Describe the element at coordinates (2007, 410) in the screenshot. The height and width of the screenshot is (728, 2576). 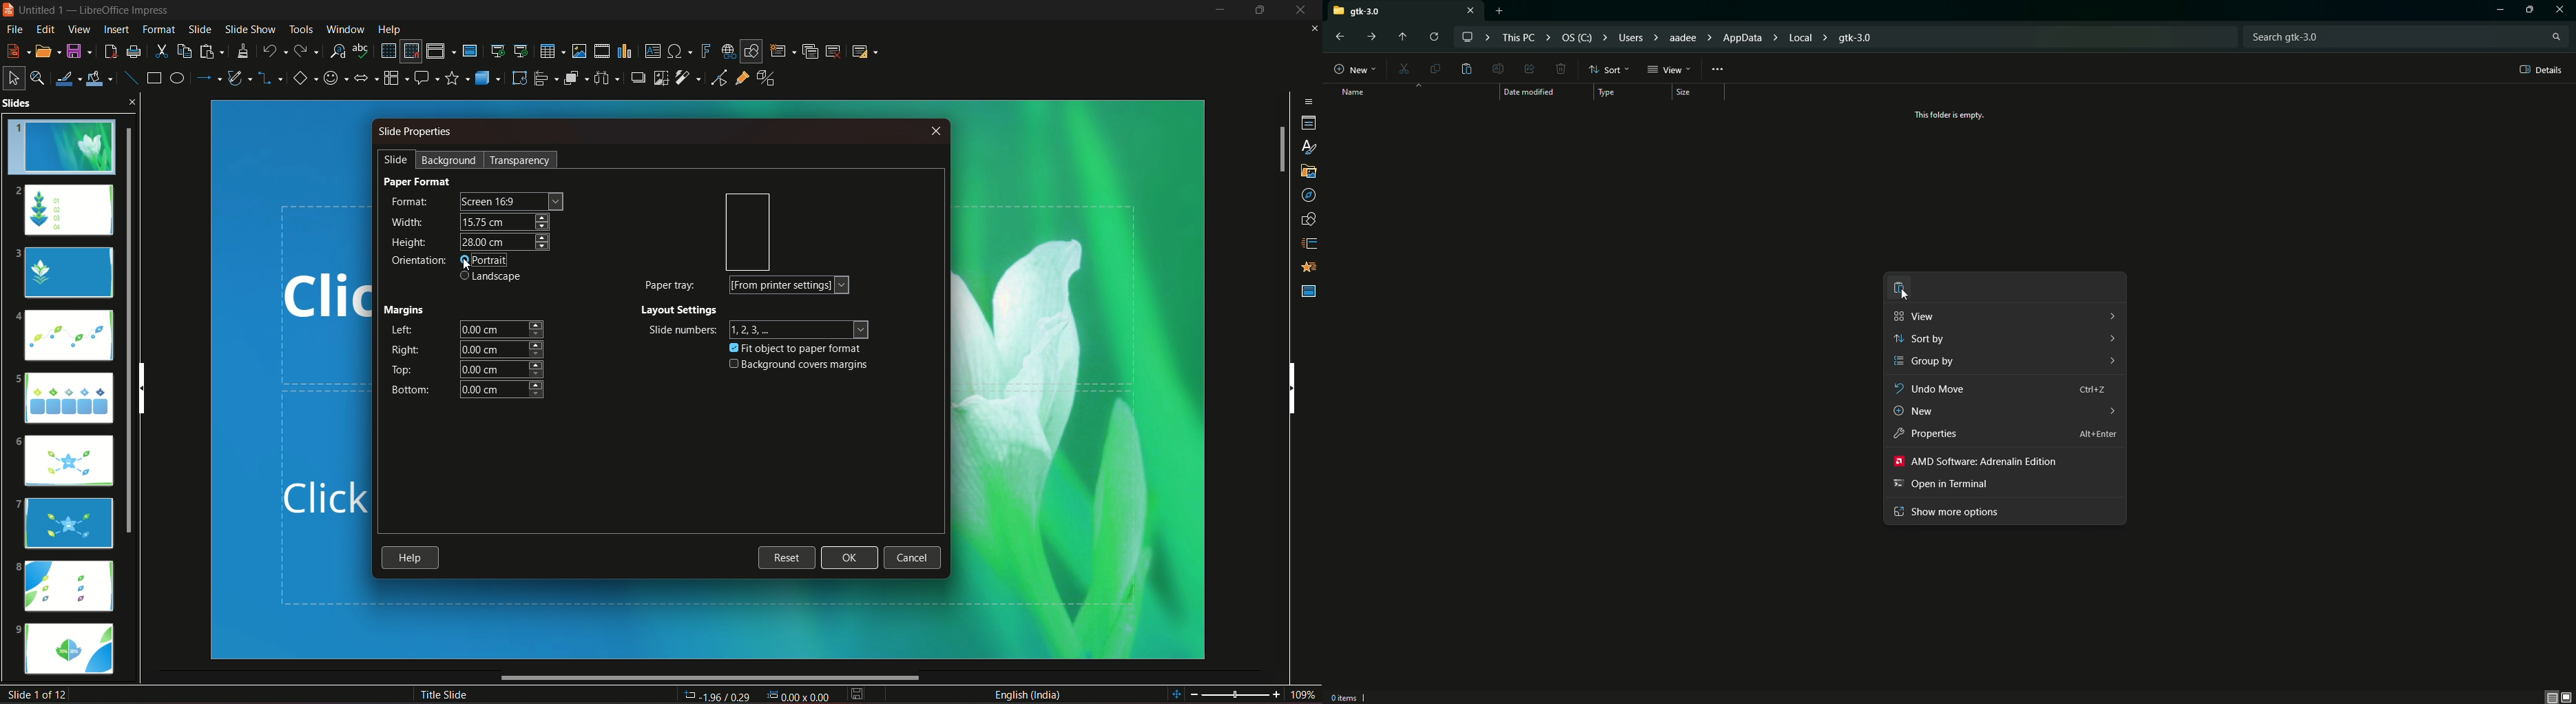
I see `New` at that location.